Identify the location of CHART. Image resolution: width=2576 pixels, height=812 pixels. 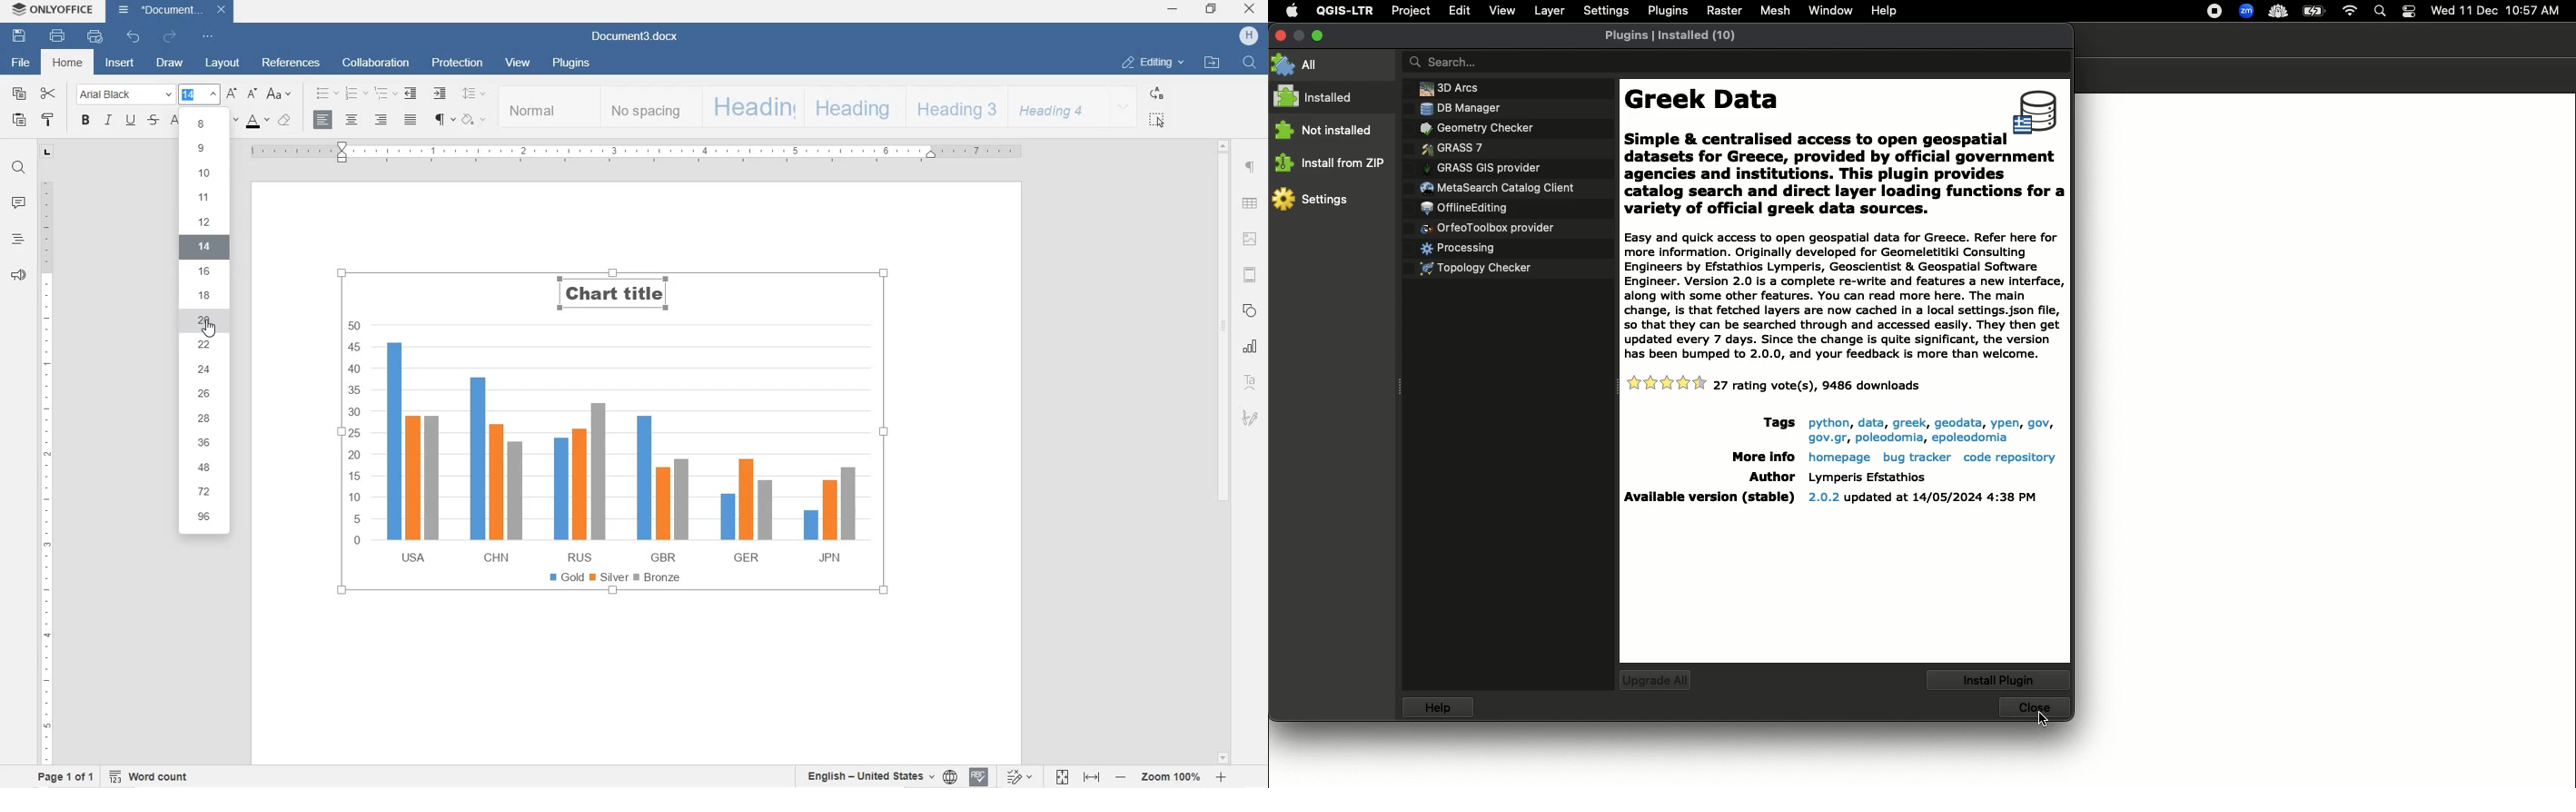
(618, 484).